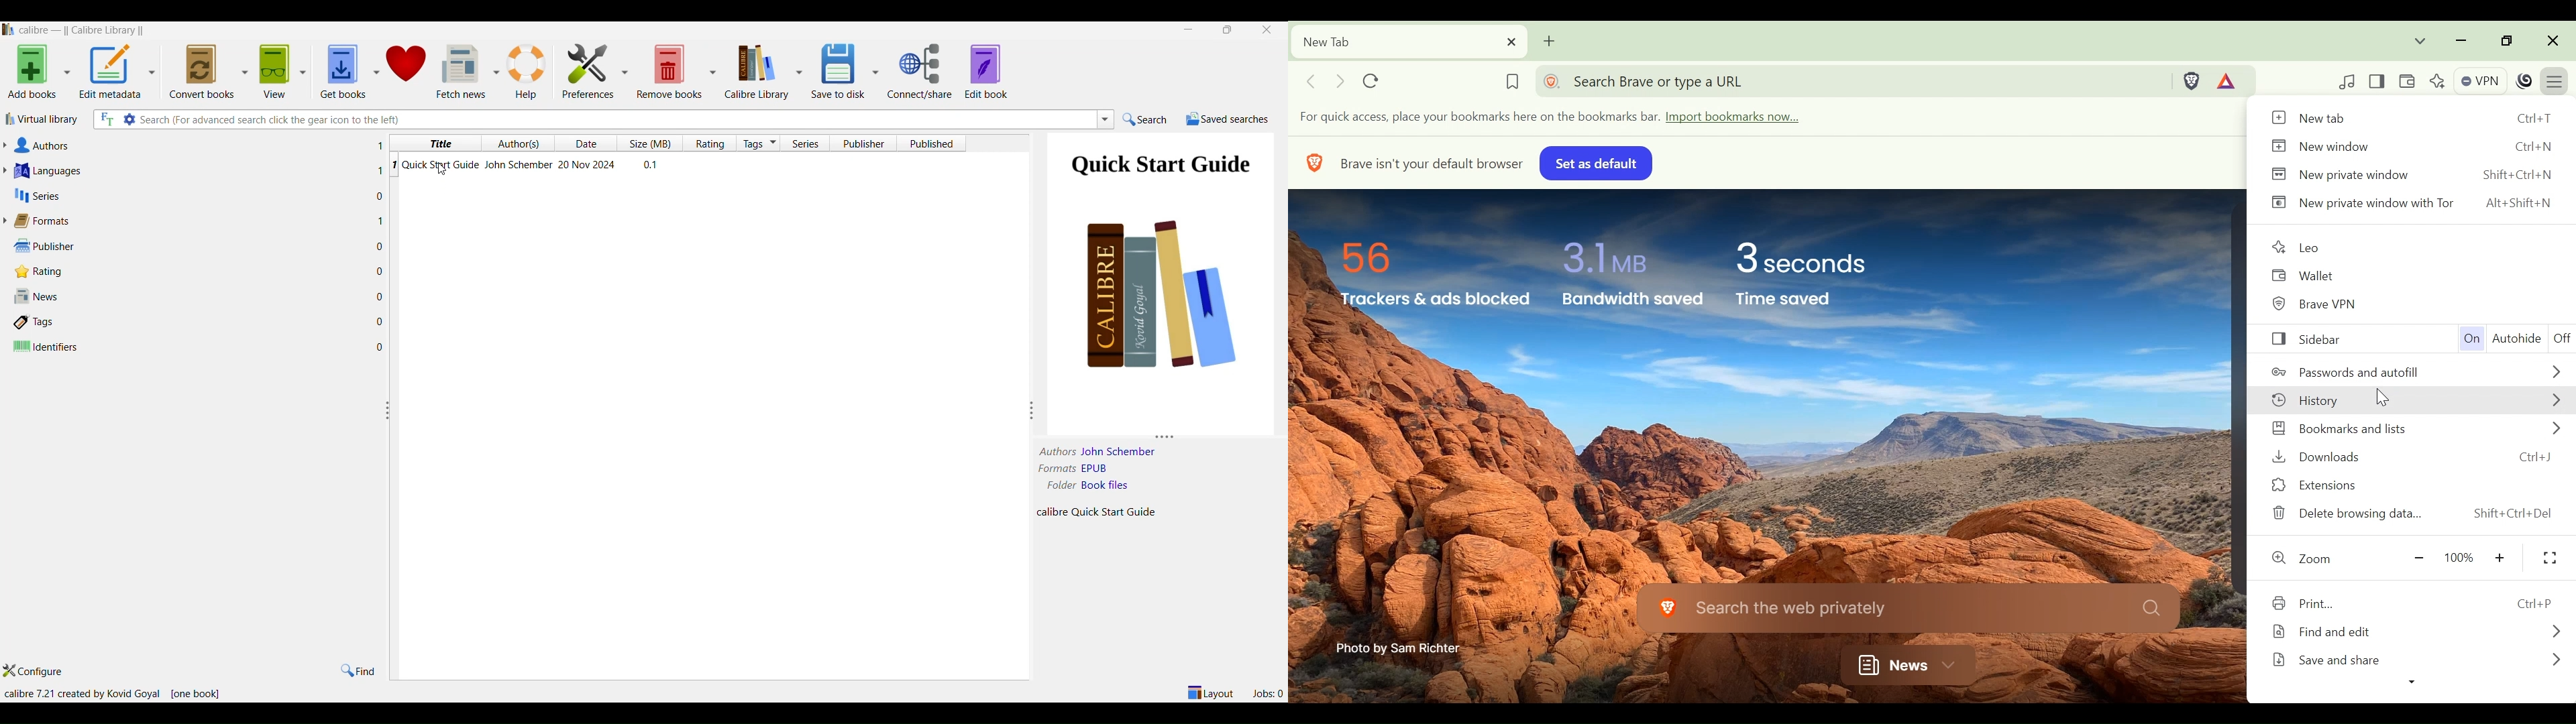  I want to click on ratings, so click(712, 142).